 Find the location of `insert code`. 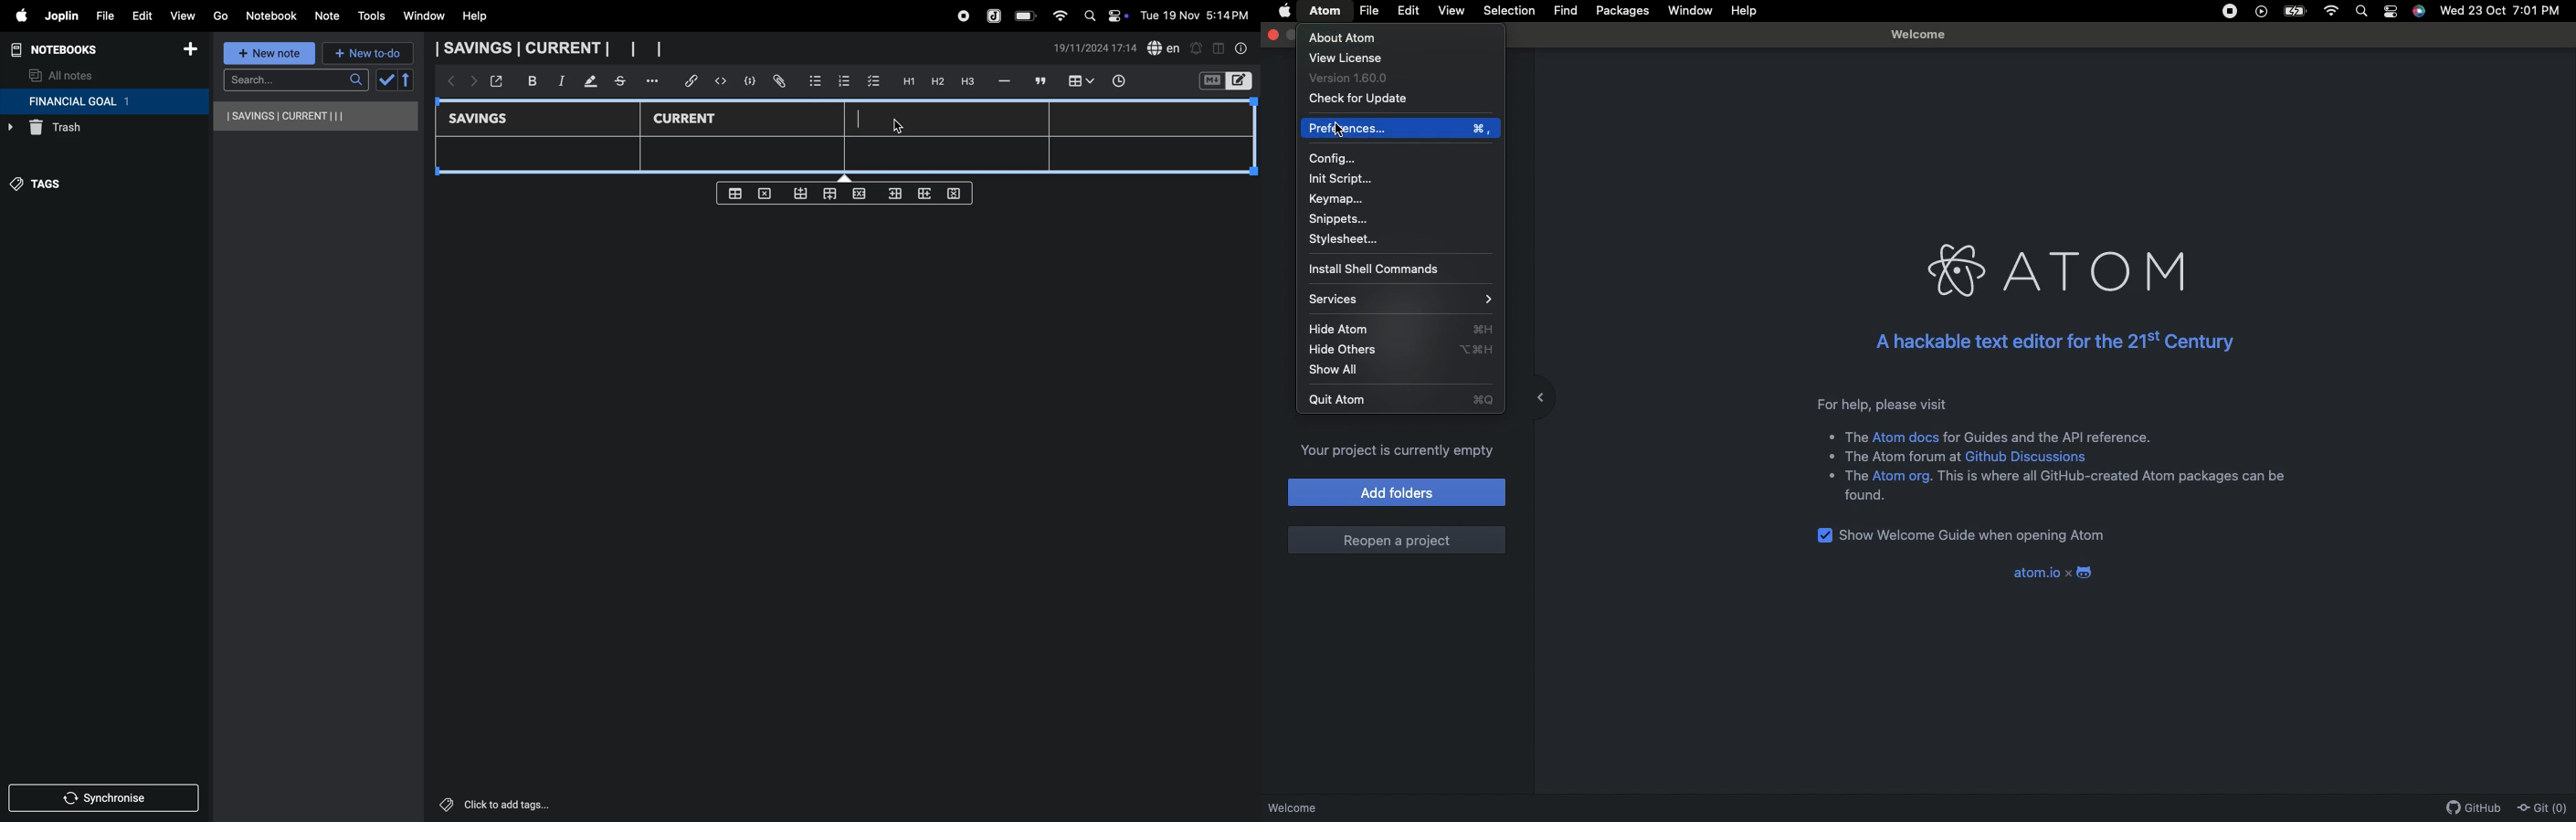

insert code is located at coordinates (721, 81).